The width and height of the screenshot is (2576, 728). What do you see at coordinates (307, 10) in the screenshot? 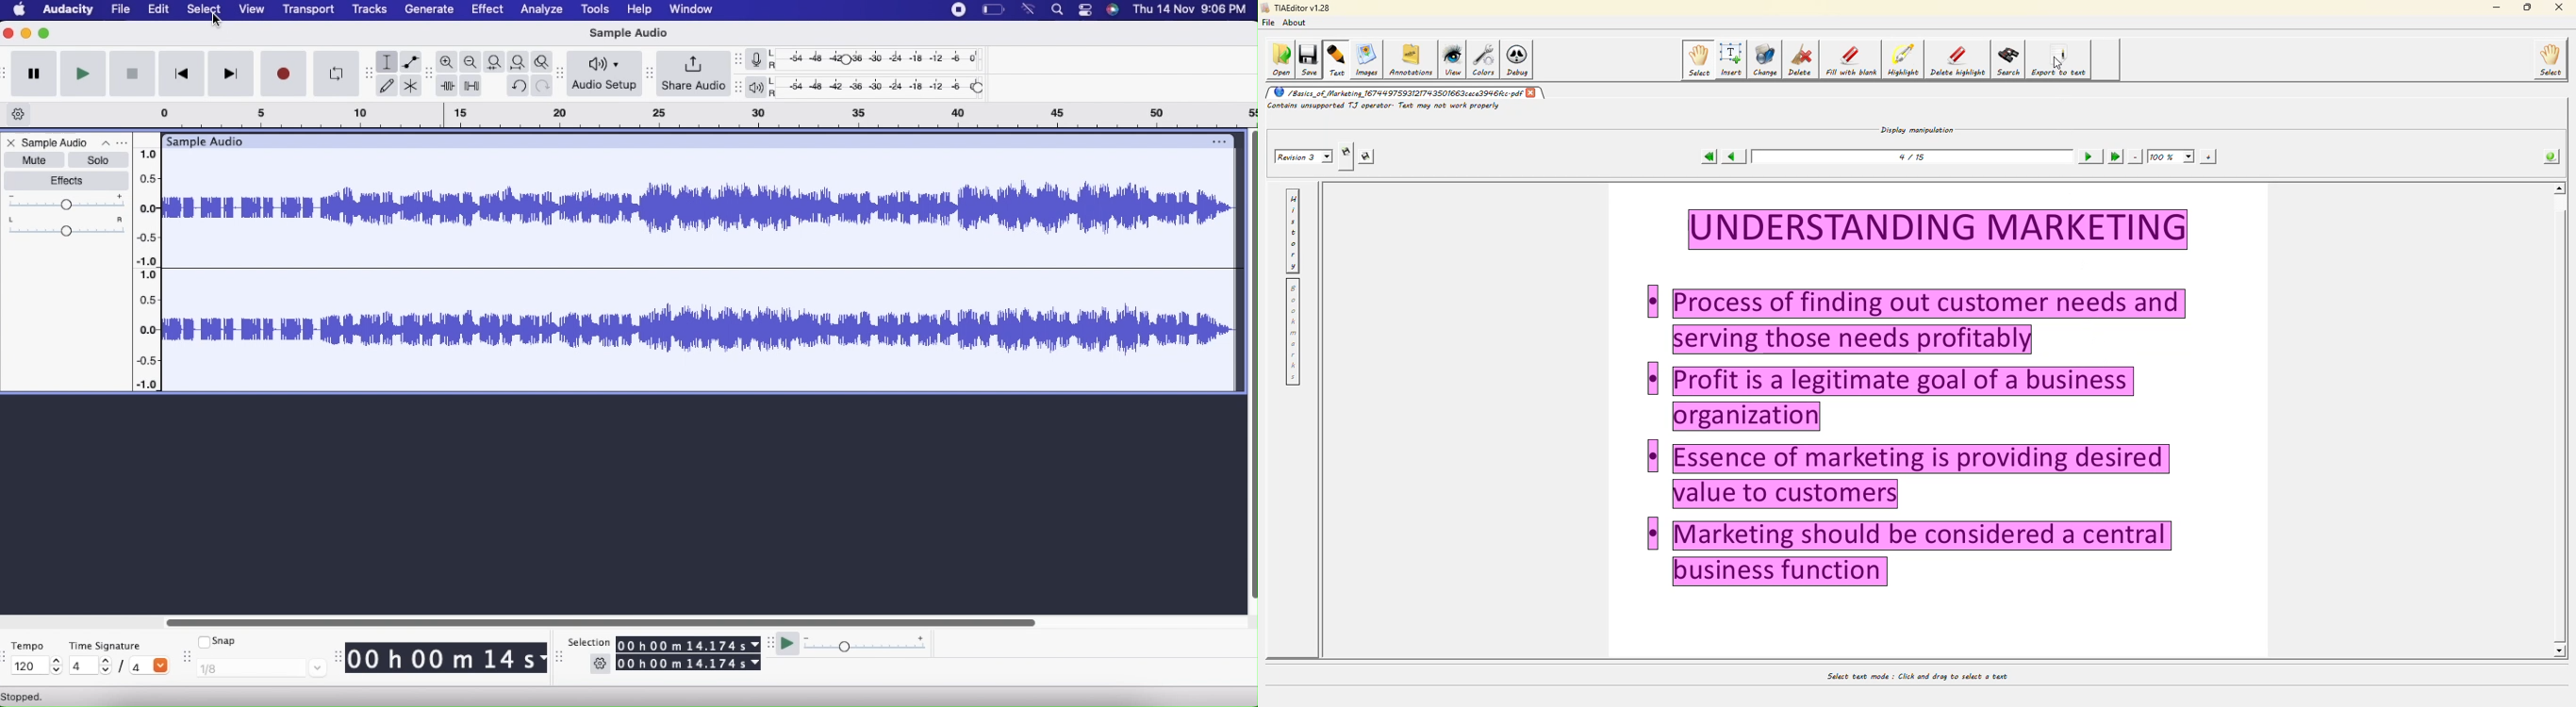
I see `Transport` at bounding box center [307, 10].